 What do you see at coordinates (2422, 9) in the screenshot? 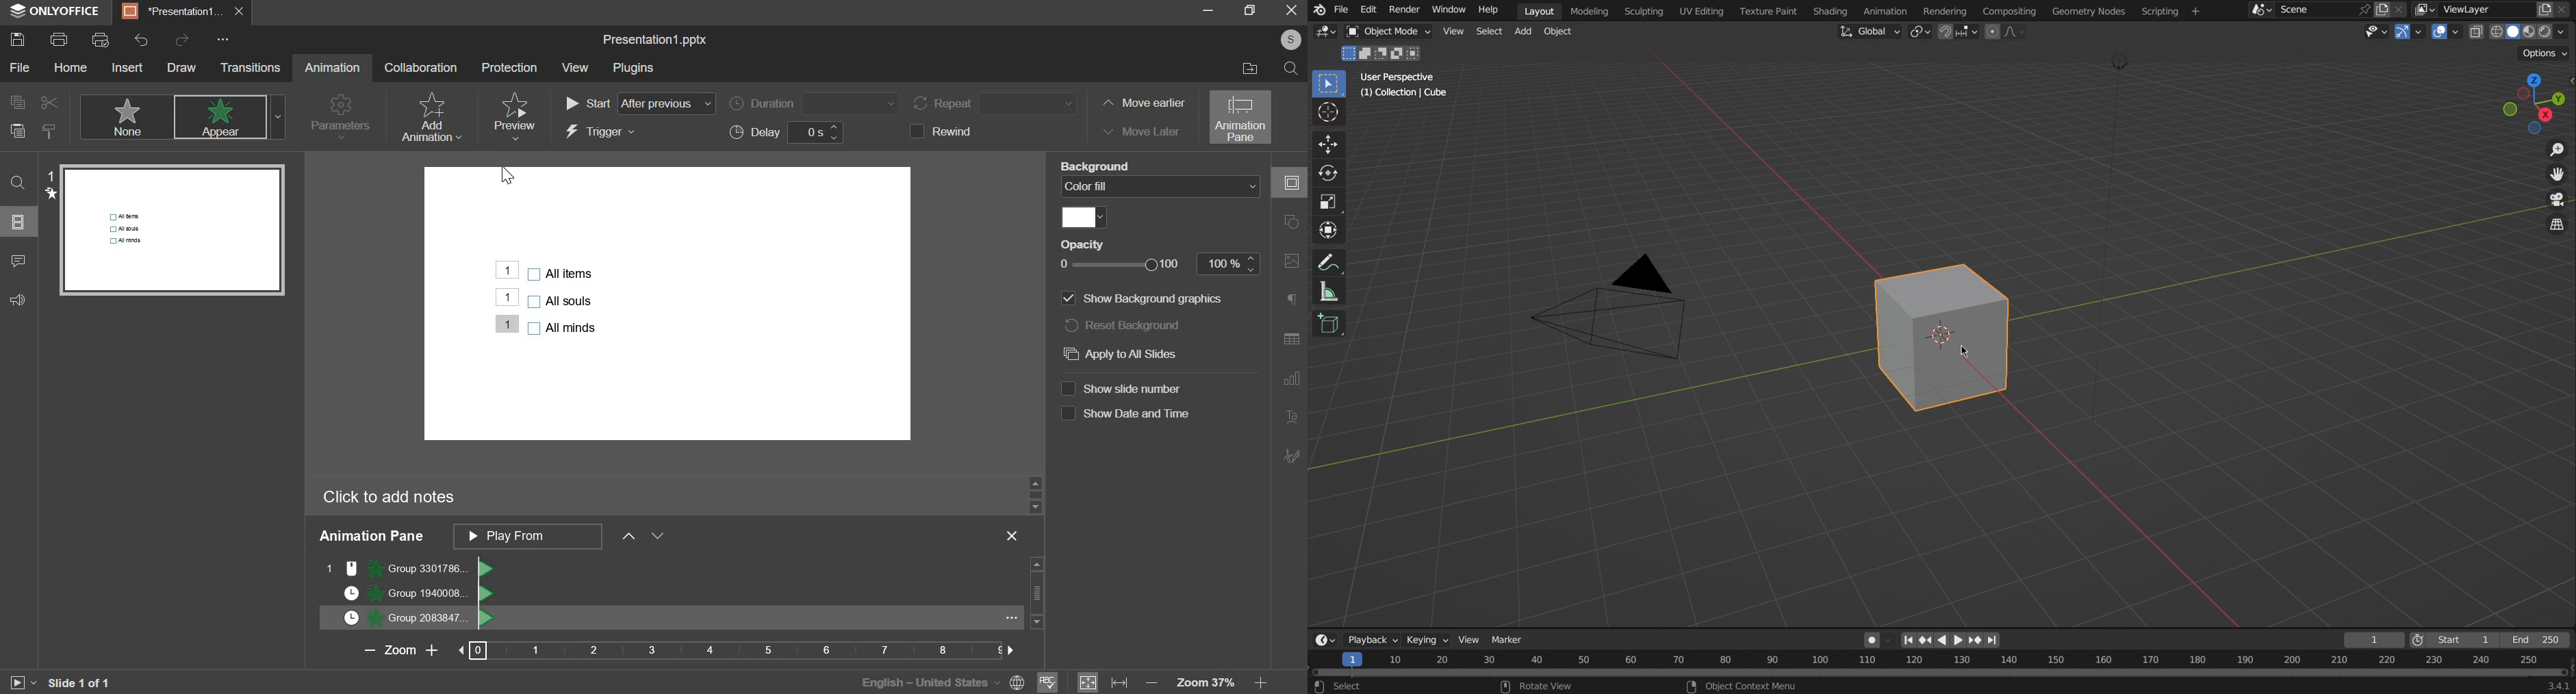
I see `More layers` at bounding box center [2422, 9].